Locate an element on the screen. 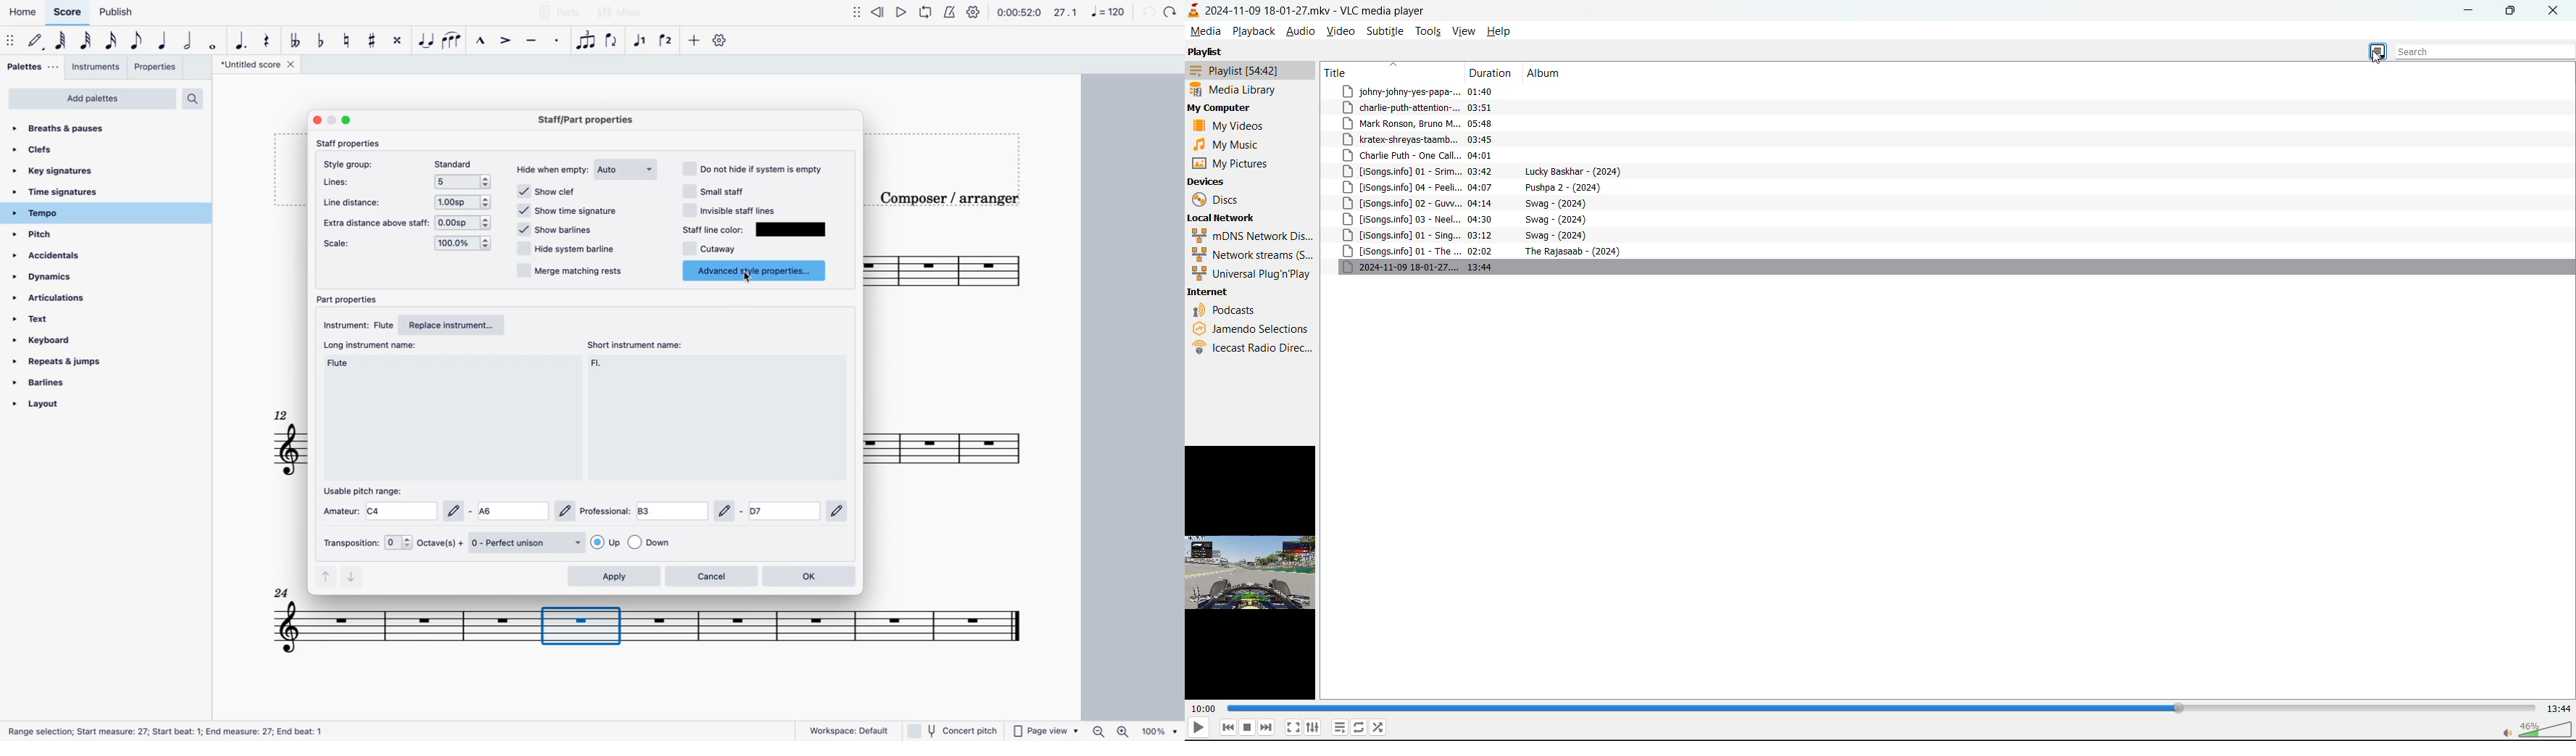 This screenshot has height=756, width=2576. toggle double sharp is located at coordinates (396, 40).